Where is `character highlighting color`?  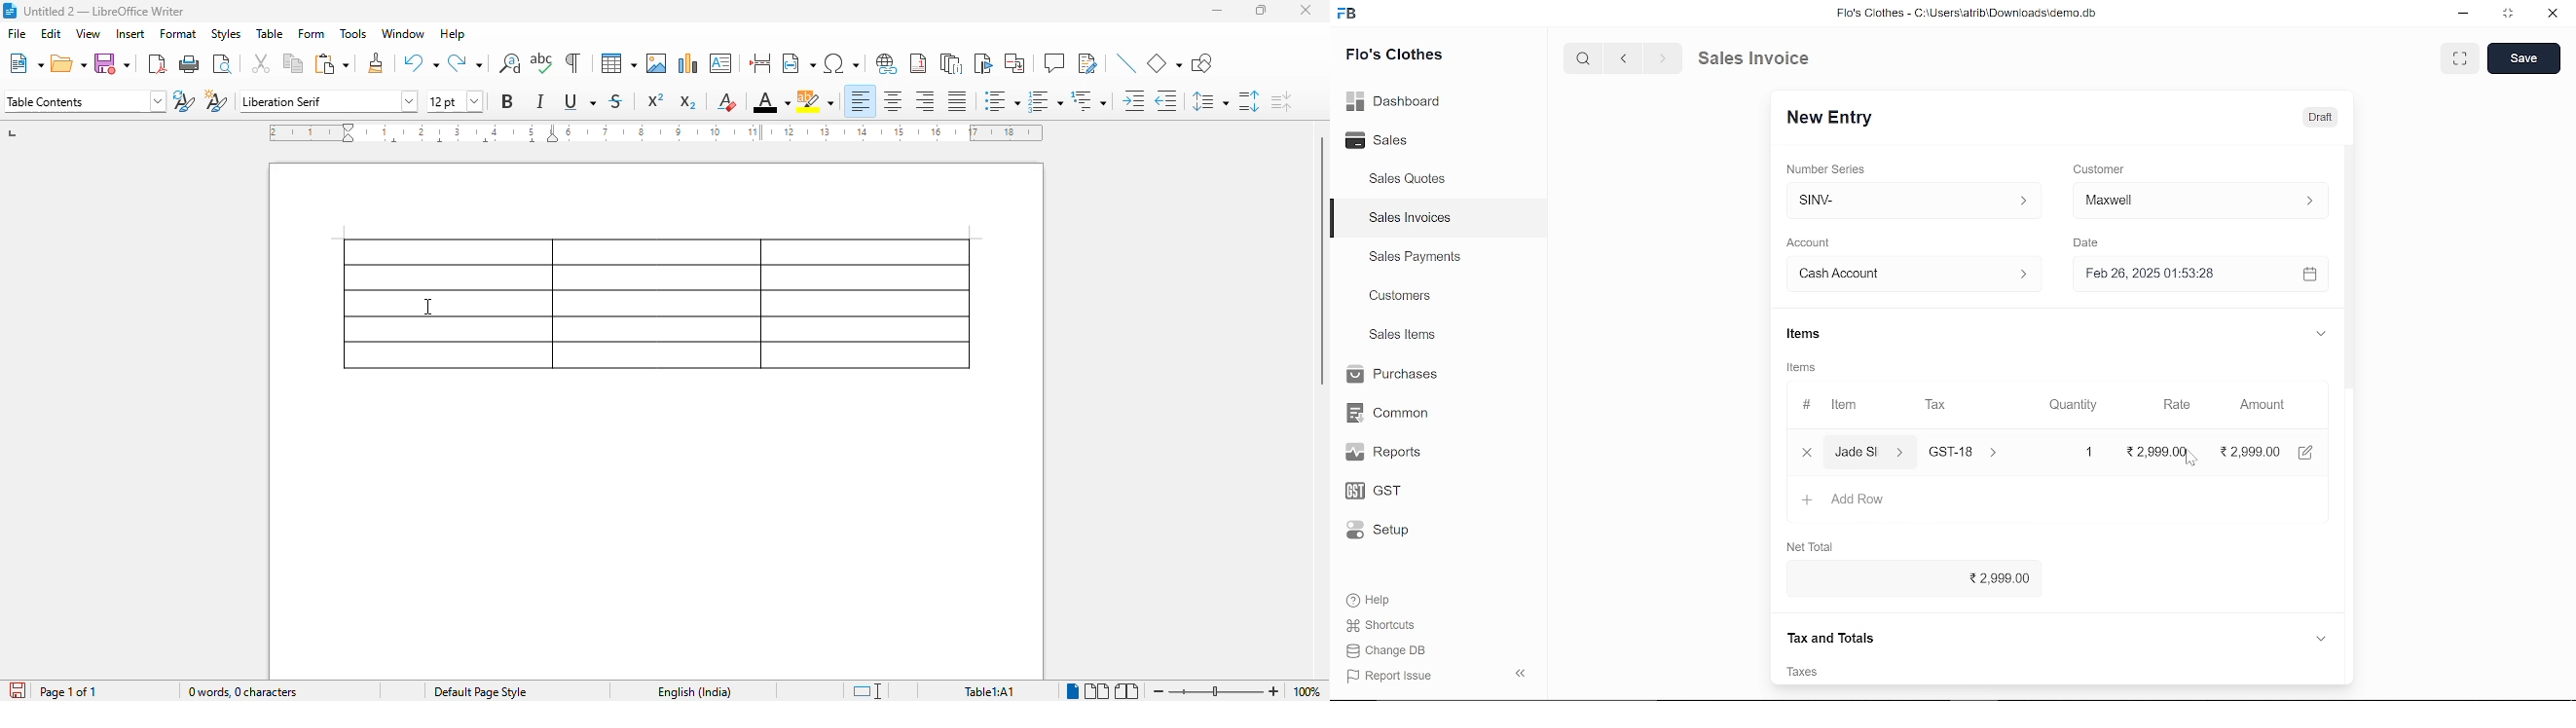
character highlighting color is located at coordinates (815, 101).